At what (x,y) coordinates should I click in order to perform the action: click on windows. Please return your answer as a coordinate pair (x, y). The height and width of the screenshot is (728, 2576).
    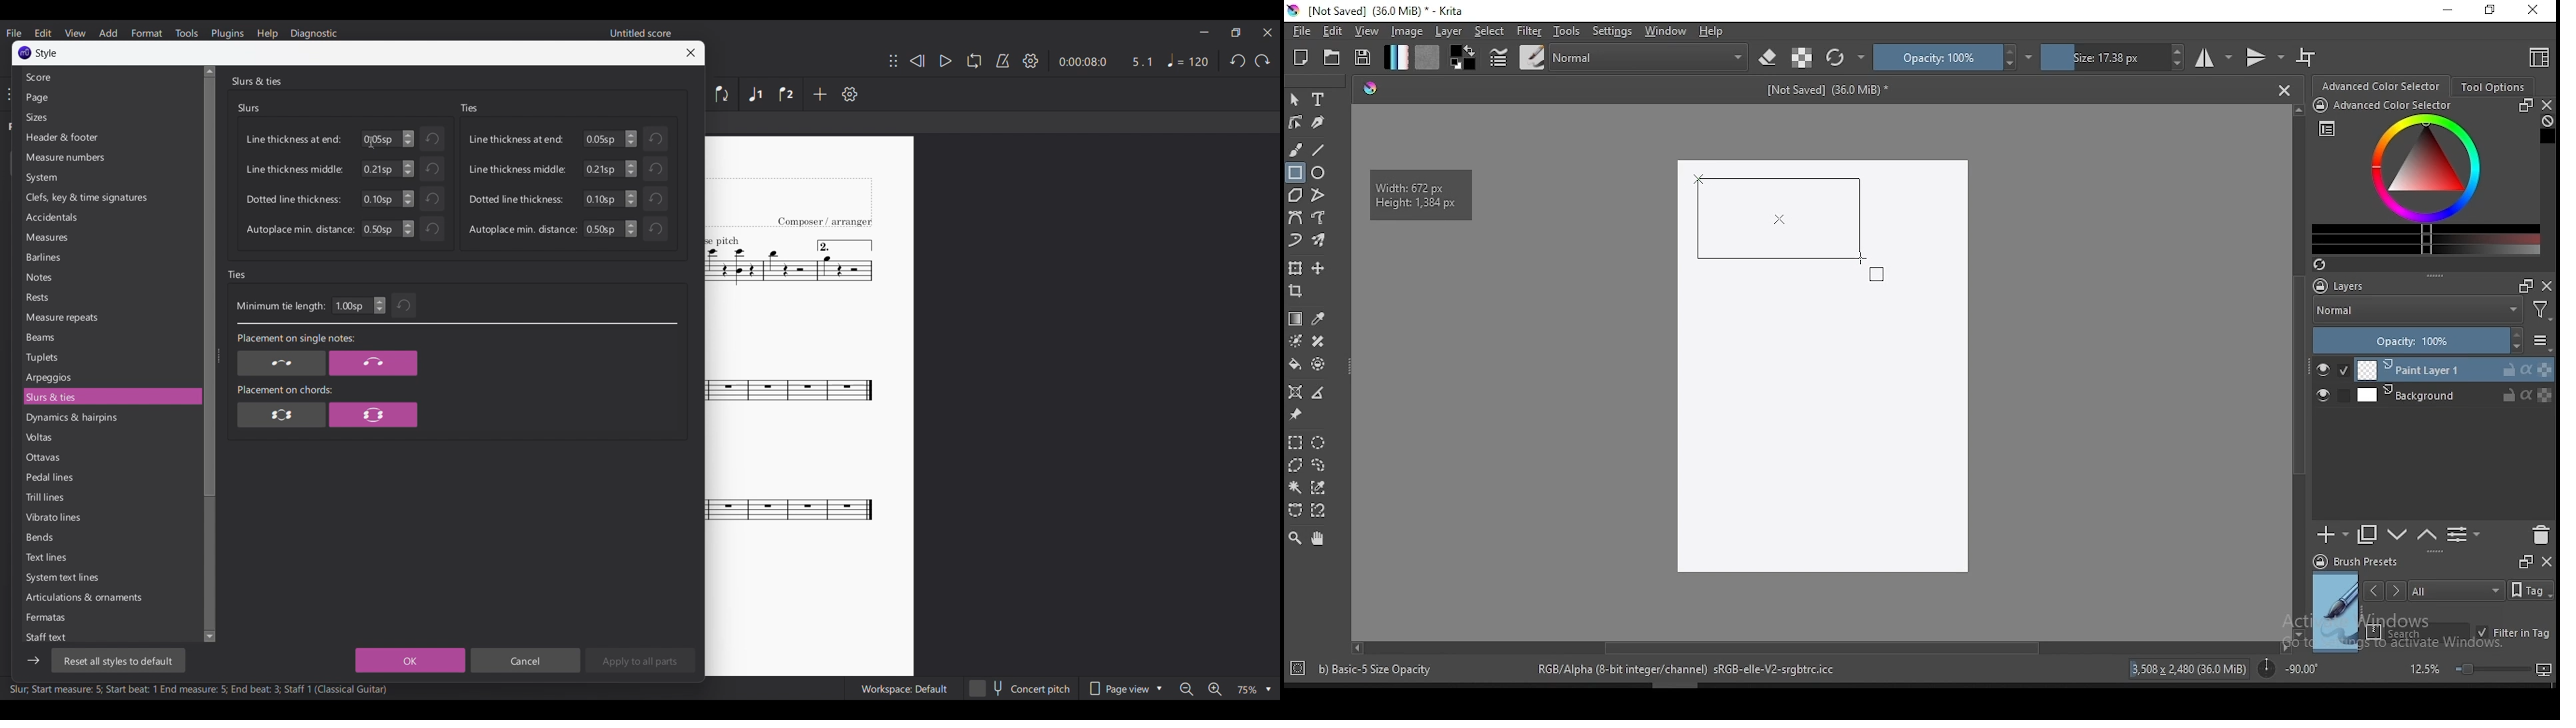
    Looking at the image, I should click on (1666, 31).